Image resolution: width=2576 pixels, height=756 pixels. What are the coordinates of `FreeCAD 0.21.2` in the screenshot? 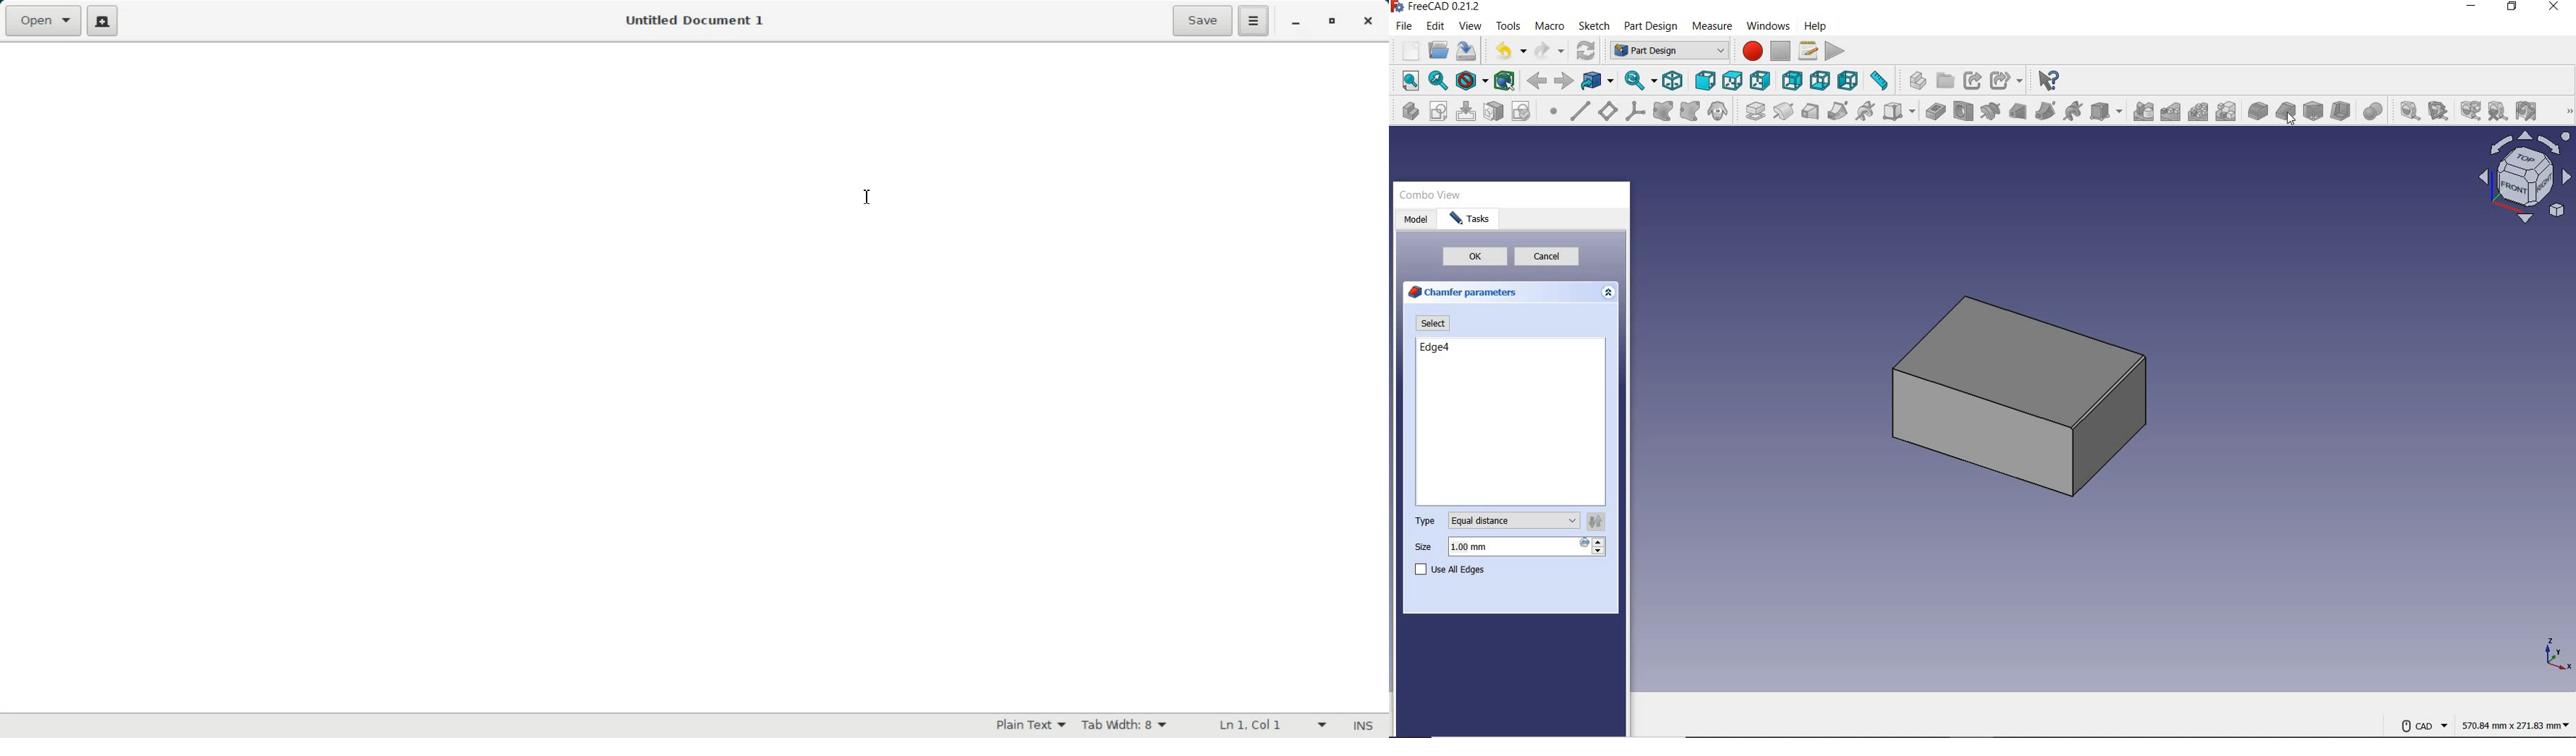 It's located at (1439, 6).